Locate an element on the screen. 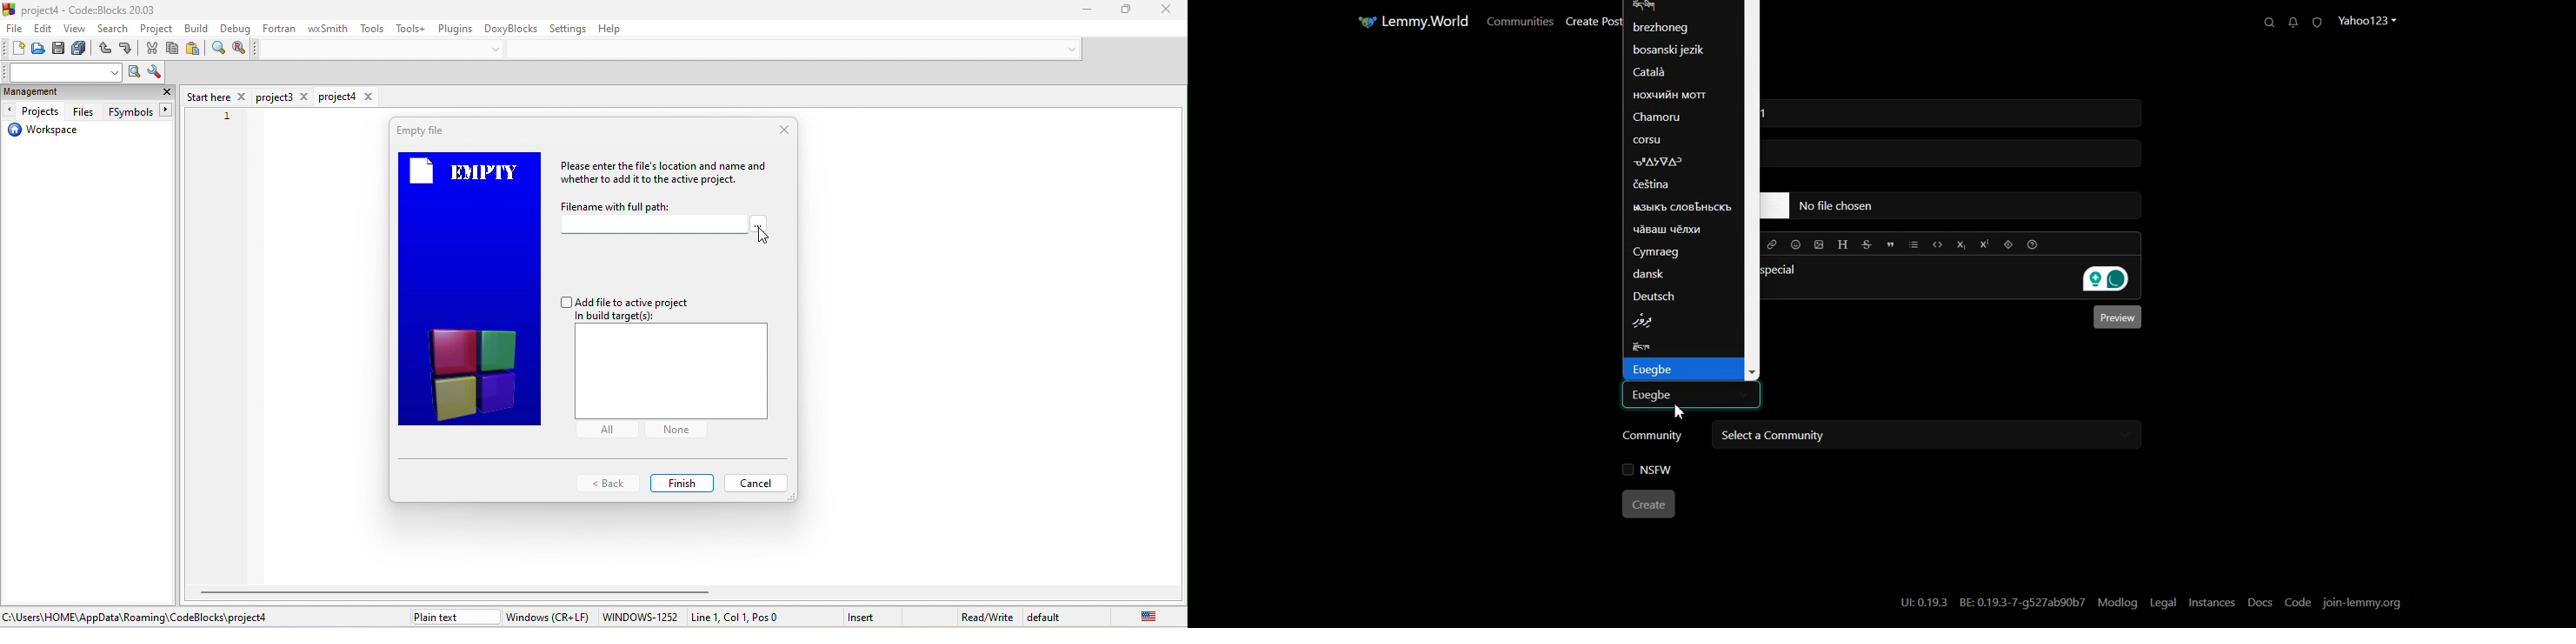 The width and height of the screenshot is (2576, 644). plain text is located at coordinates (453, 617).